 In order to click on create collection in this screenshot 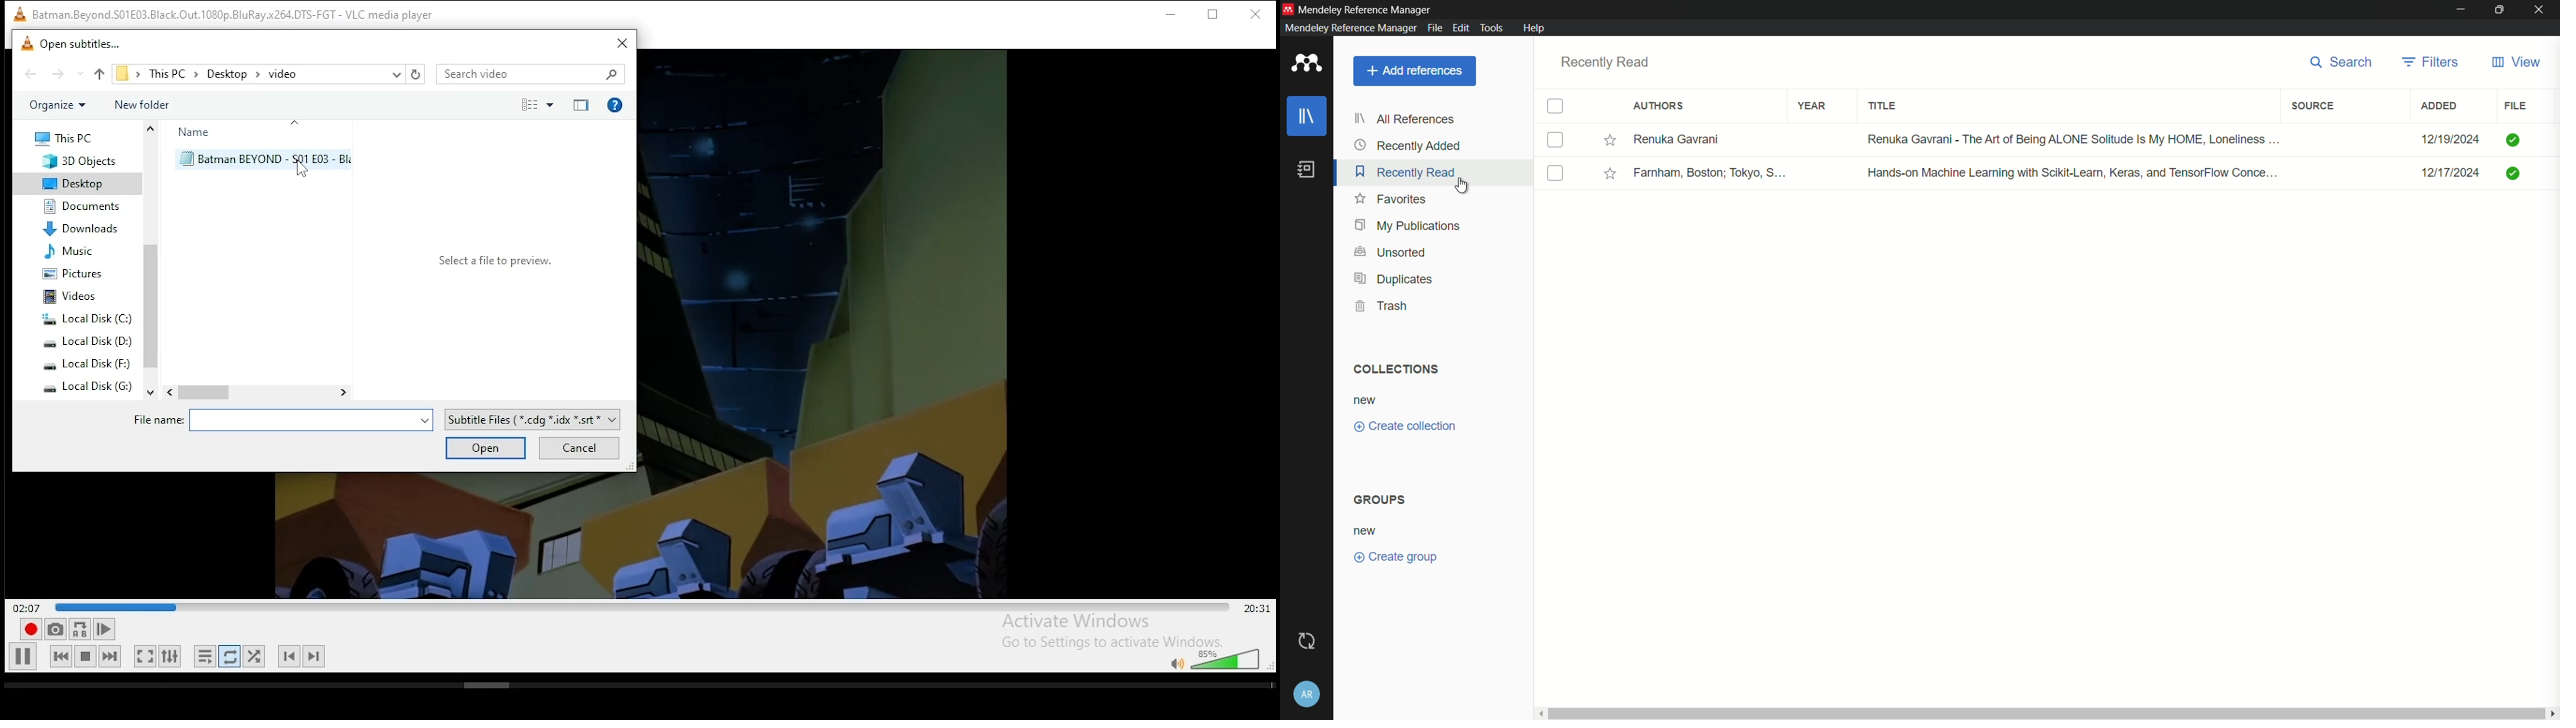, I will do `click(1403, 427)`.